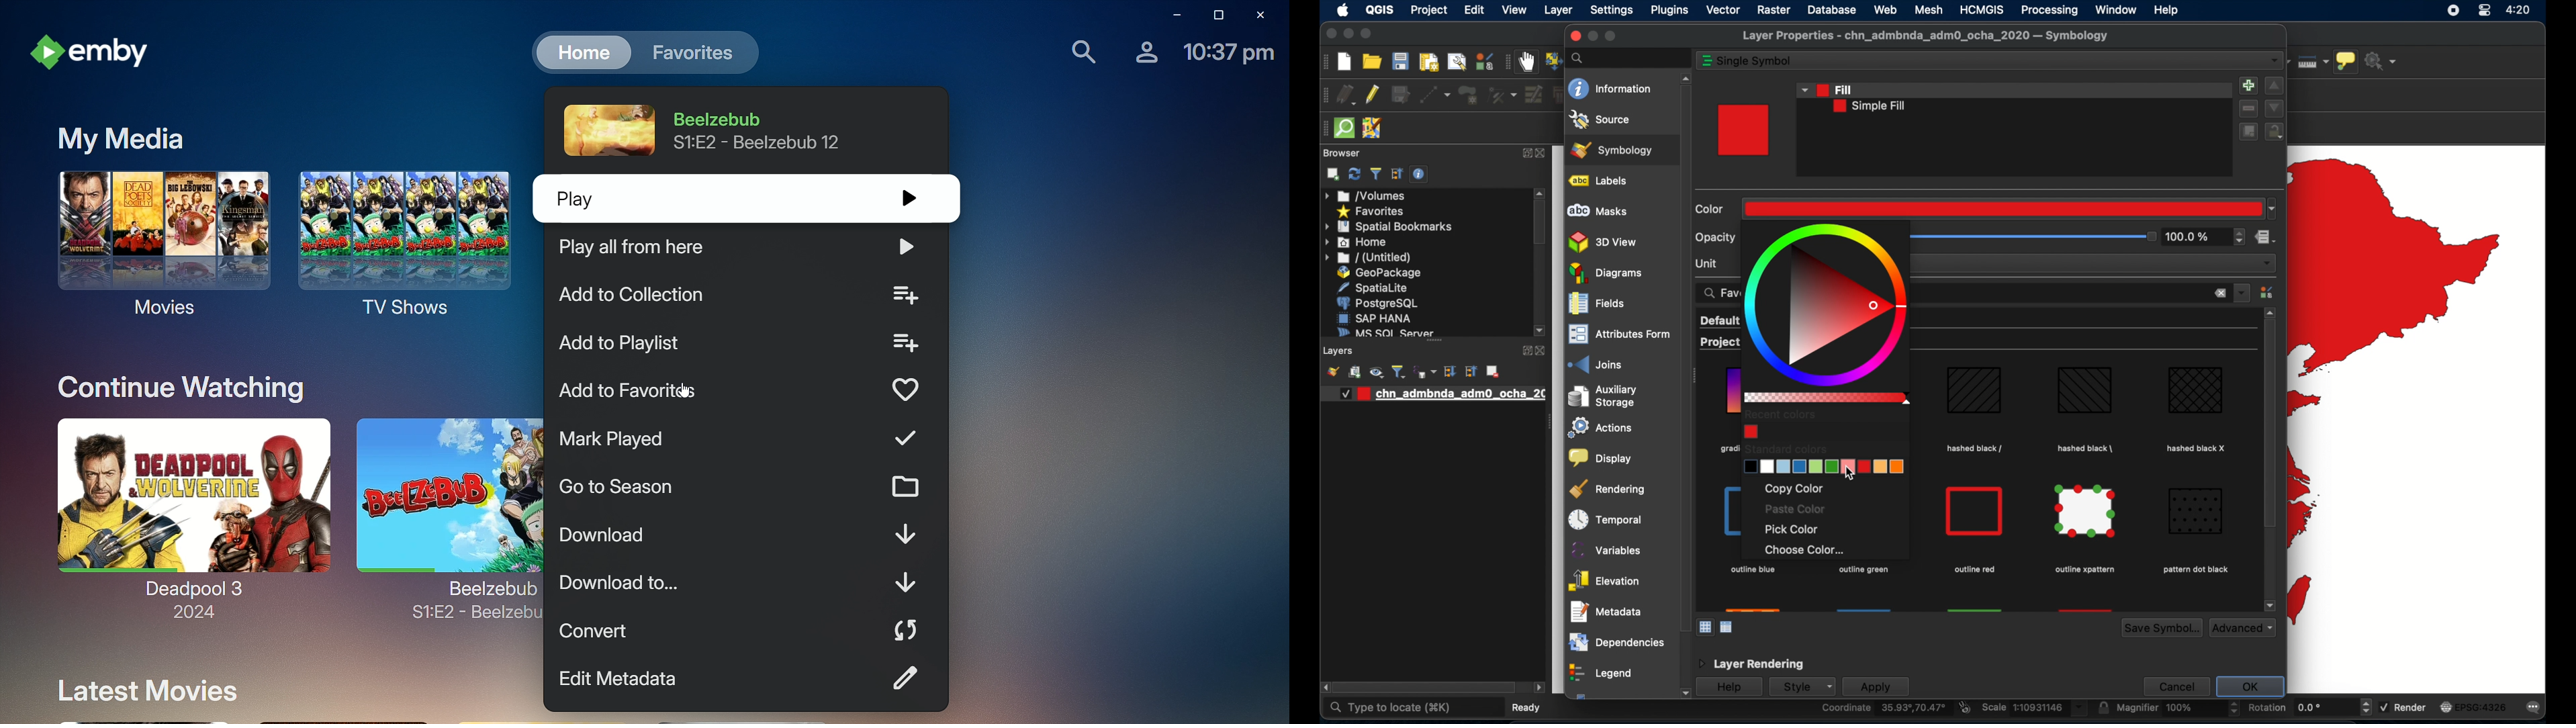 The width and height of the screenshot is (2576, 728). What do you see at coordinates (1826, 88) in the screenshot?
I see `fill` at bounding box center [1826, 88].